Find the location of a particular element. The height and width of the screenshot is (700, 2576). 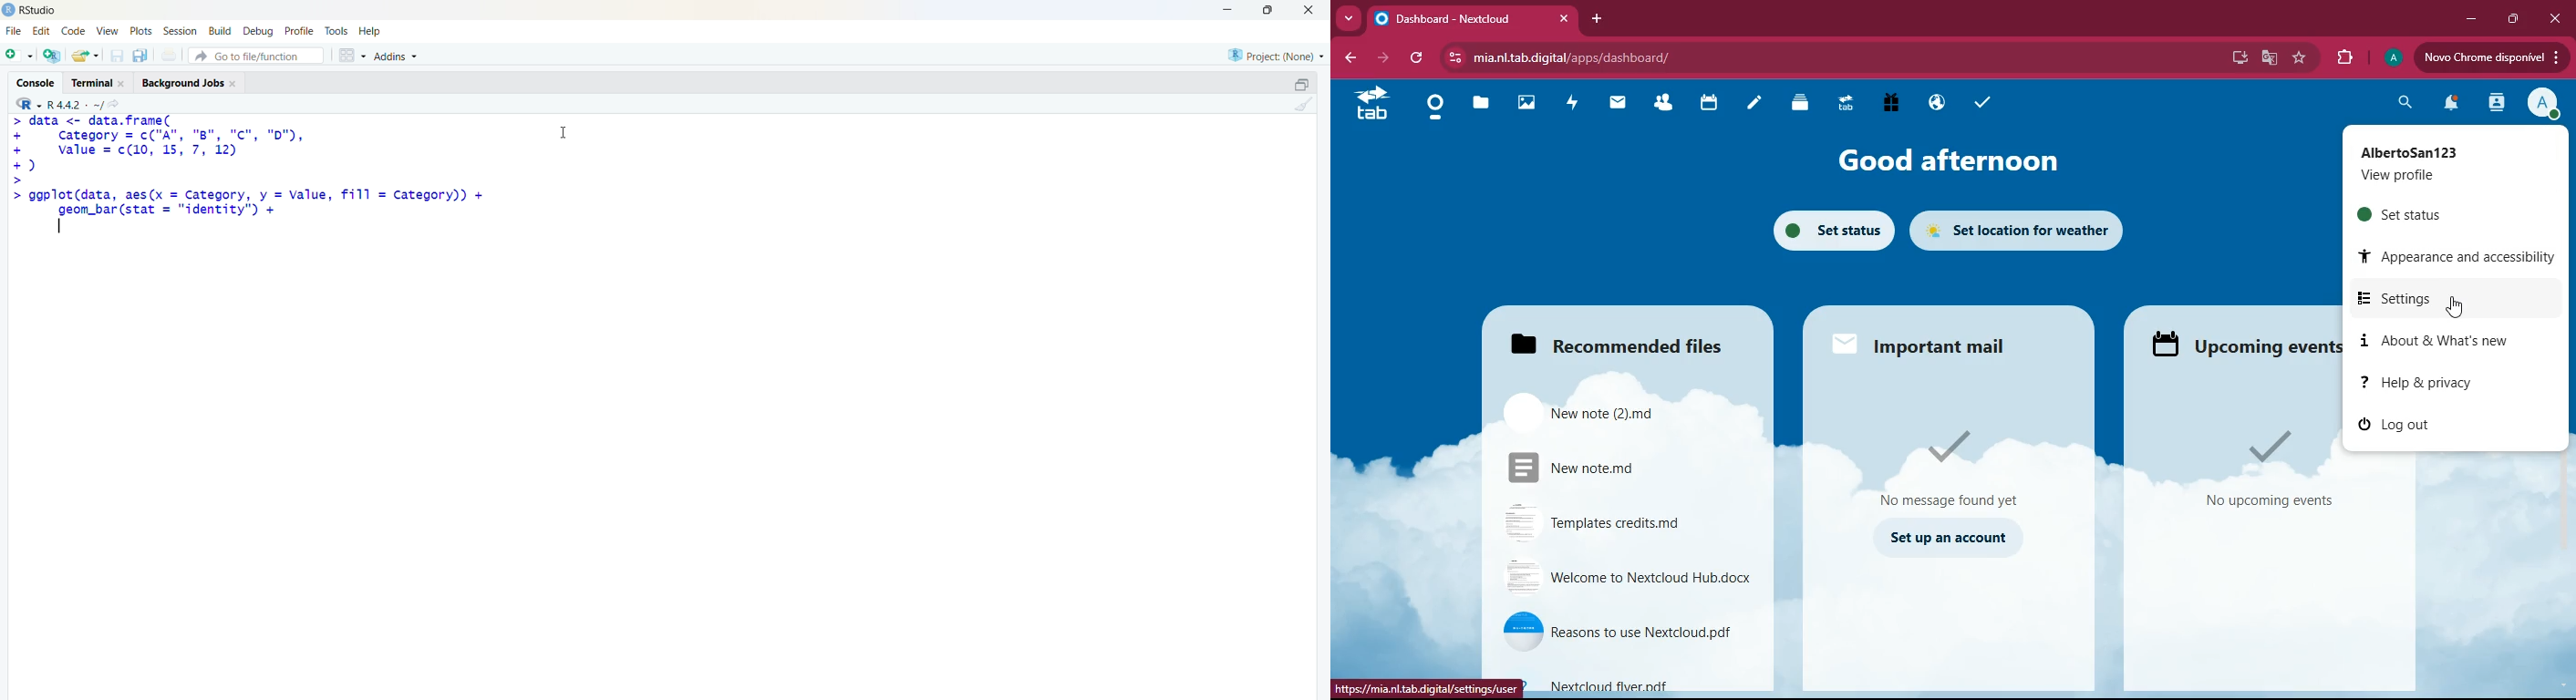

search is located at coordinates (2403, 101).